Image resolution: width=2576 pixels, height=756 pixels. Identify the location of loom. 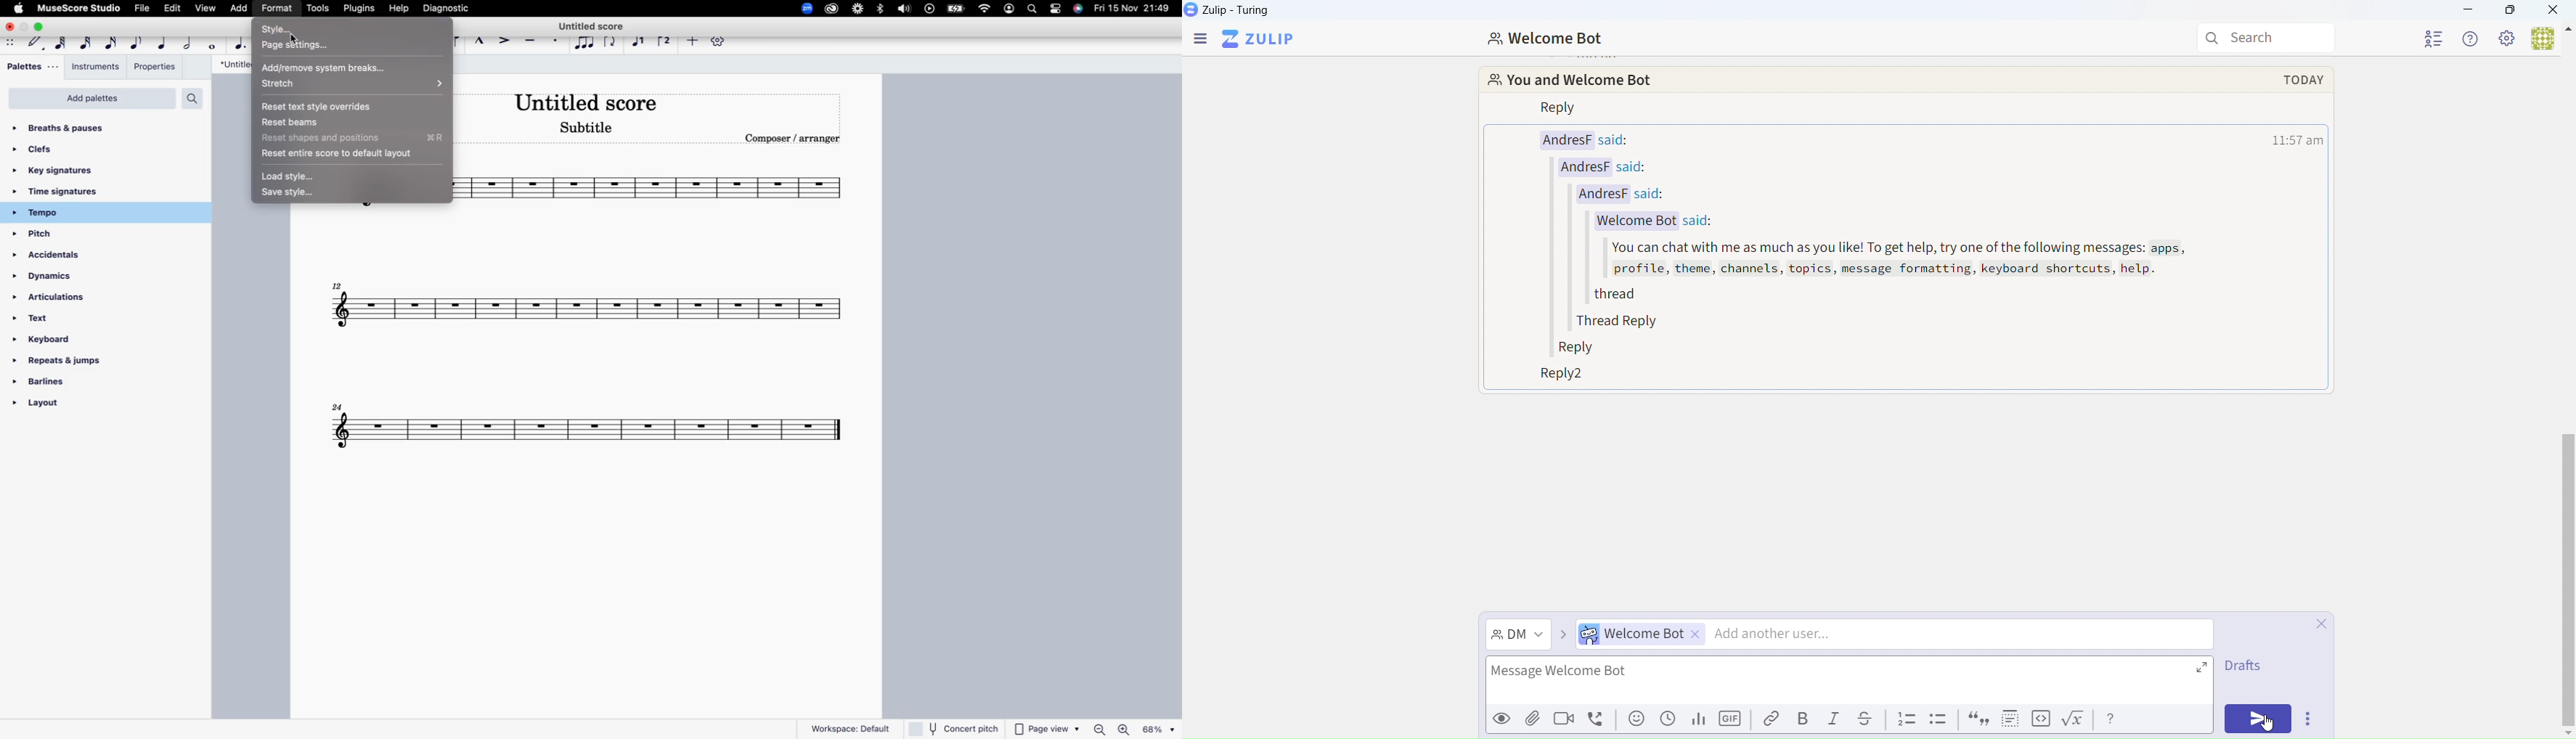
(858, 8).